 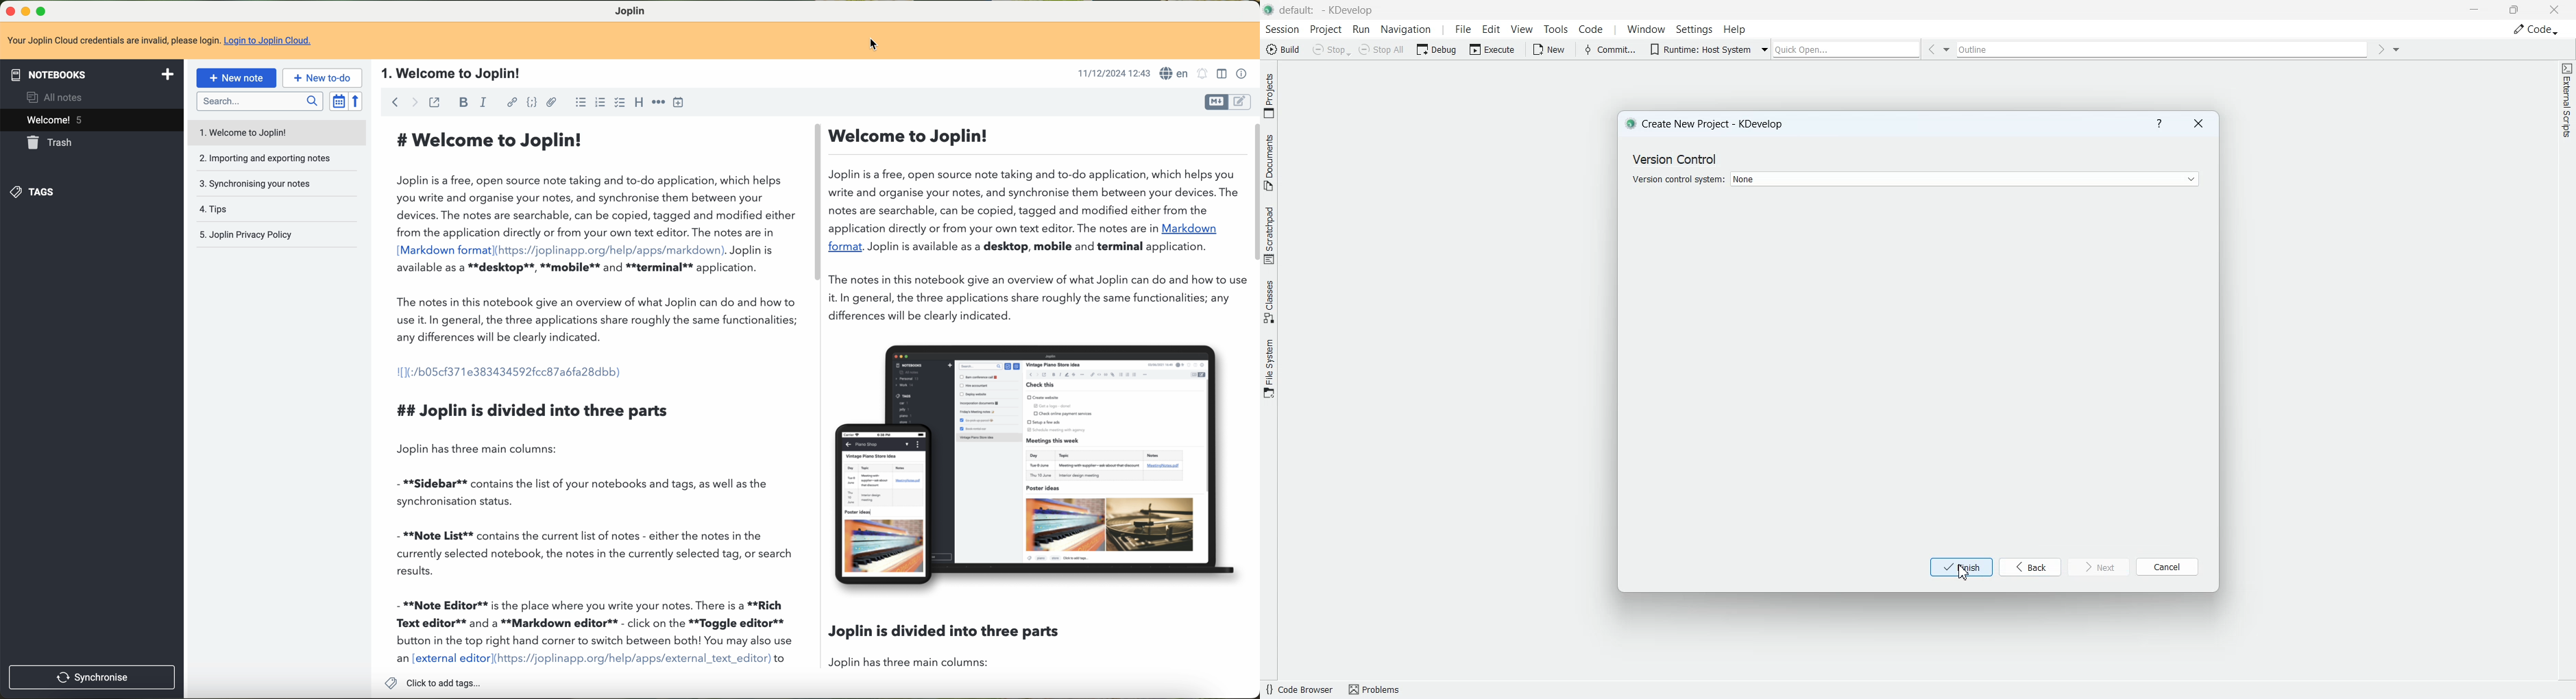 I want to click on set alarm, so click(x=1203, y=74).